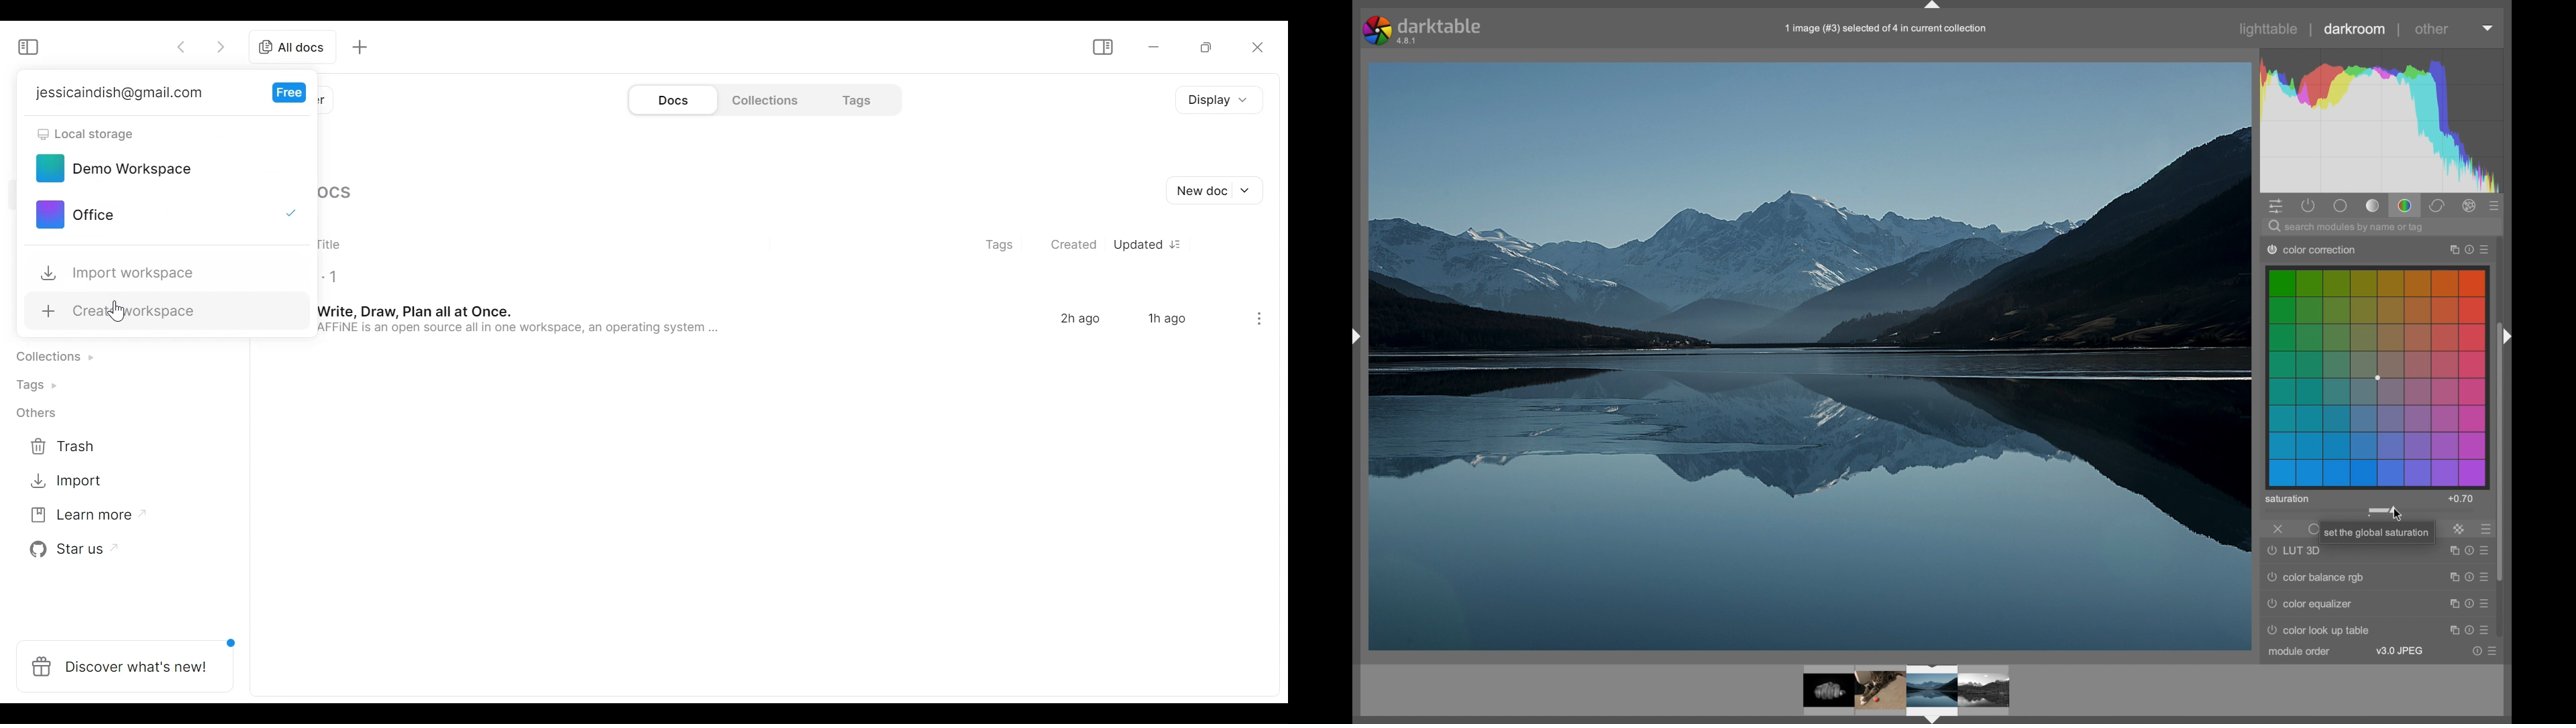 The image size is (2576, 728). What do you see at coordinates (2341, 206) in the screenshot?
I see `base` at bounding box center [2341, 206].